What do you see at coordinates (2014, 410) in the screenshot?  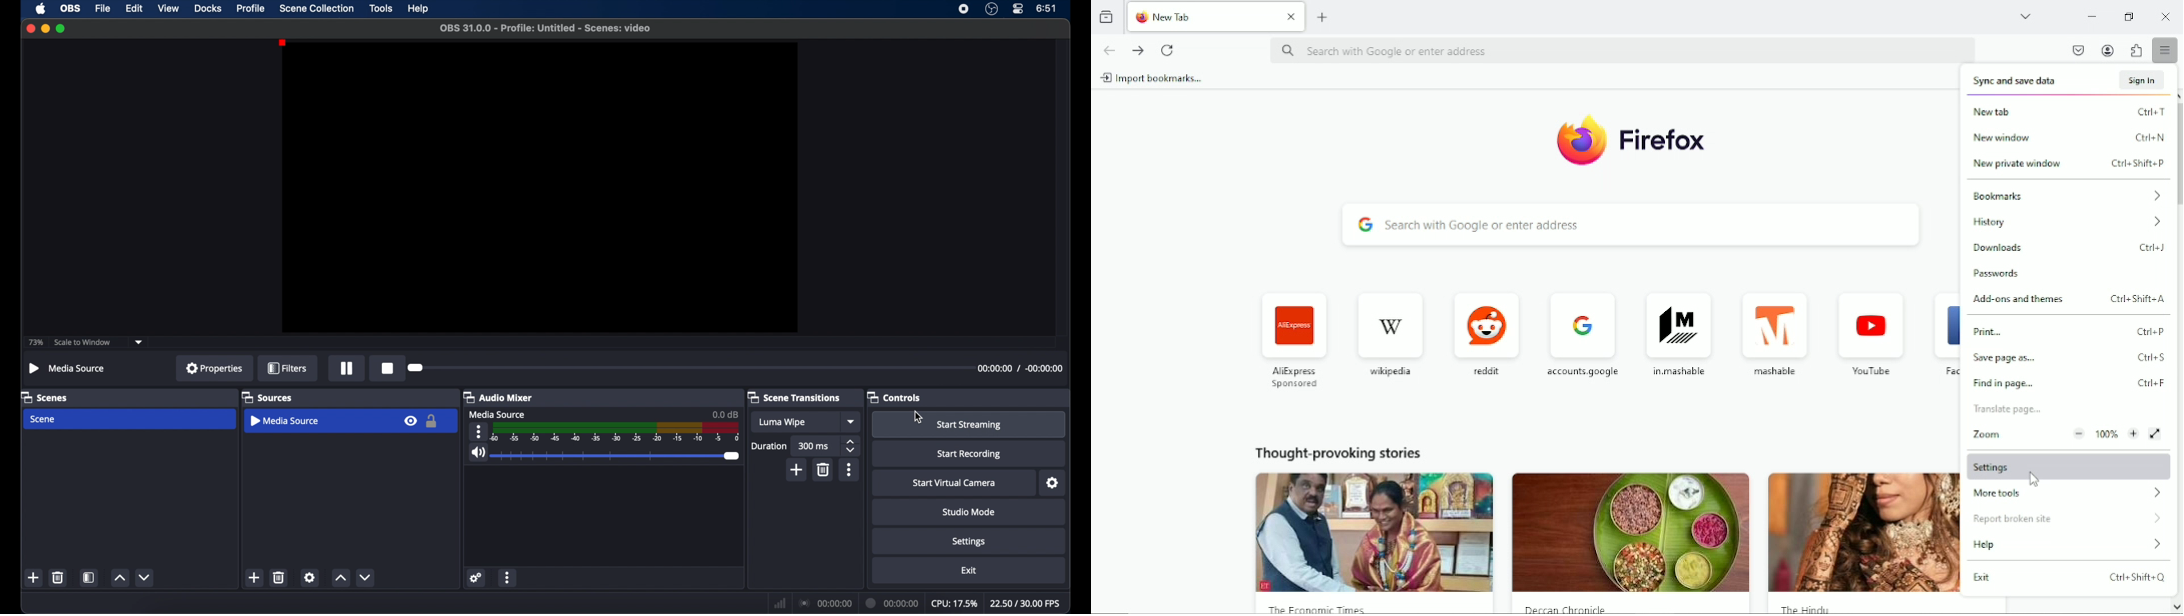 I see `translate page` at bounding box center [2014, 410].